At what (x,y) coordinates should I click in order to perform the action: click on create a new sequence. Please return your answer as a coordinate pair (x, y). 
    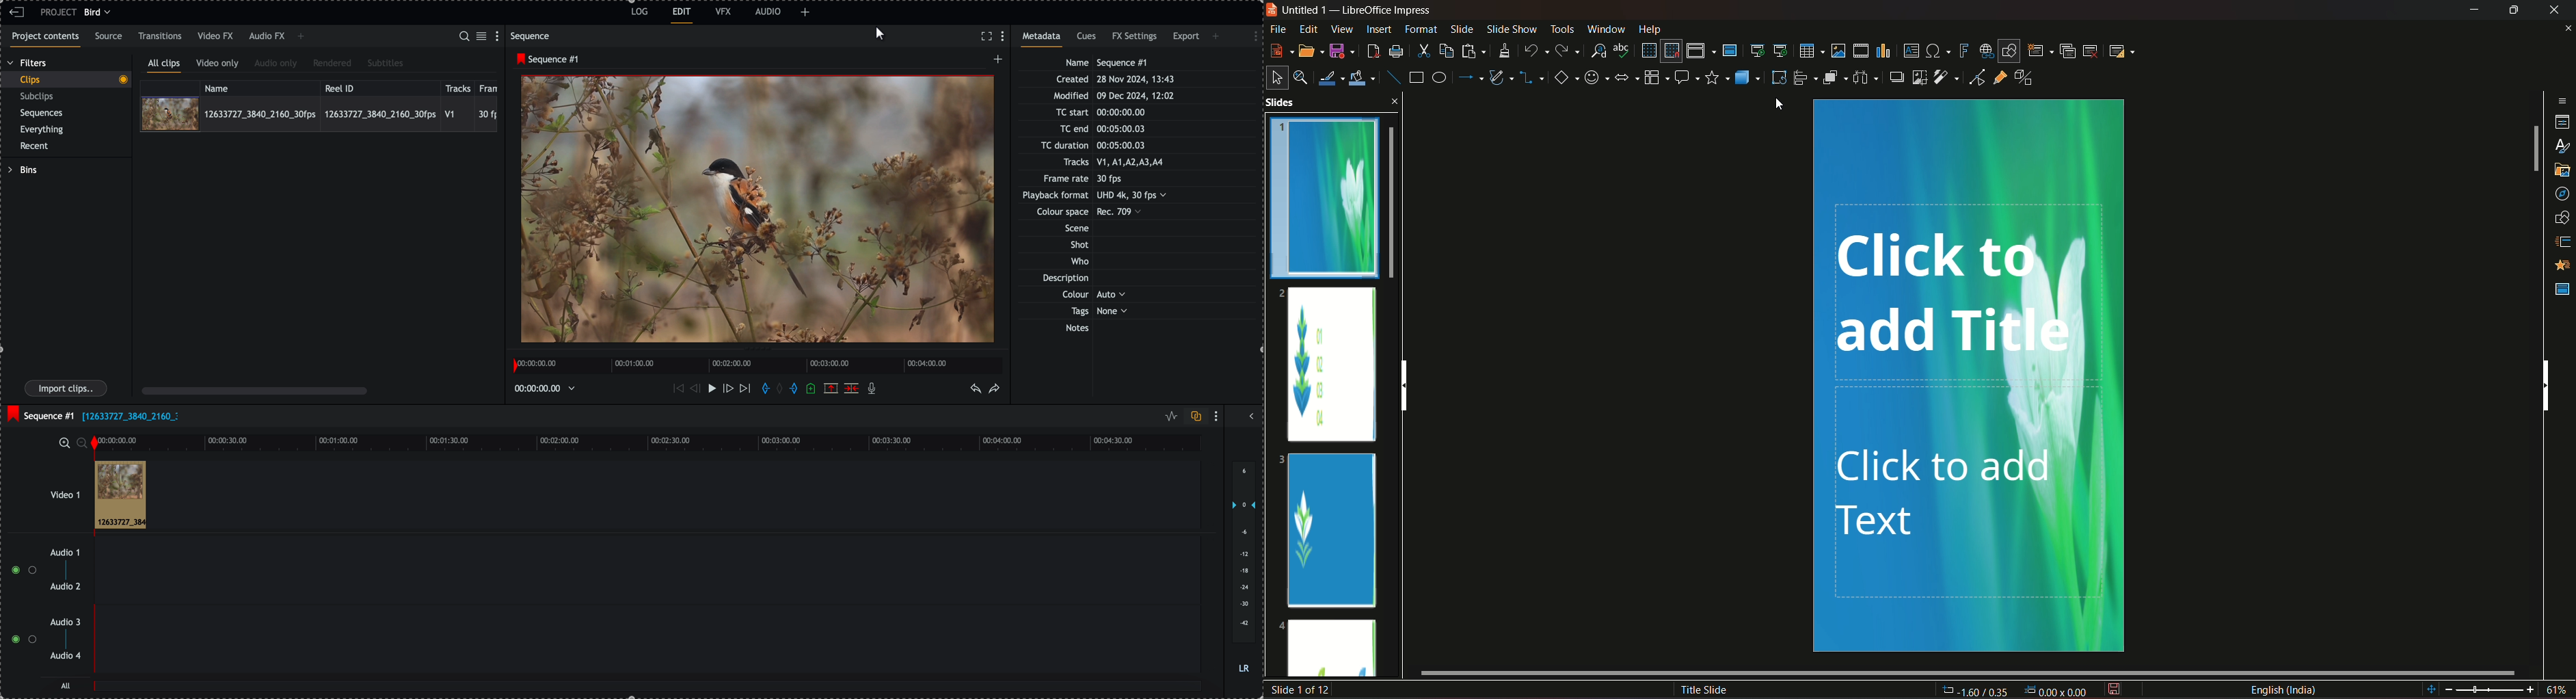
    Looking at the image, I should click on (996, 62).